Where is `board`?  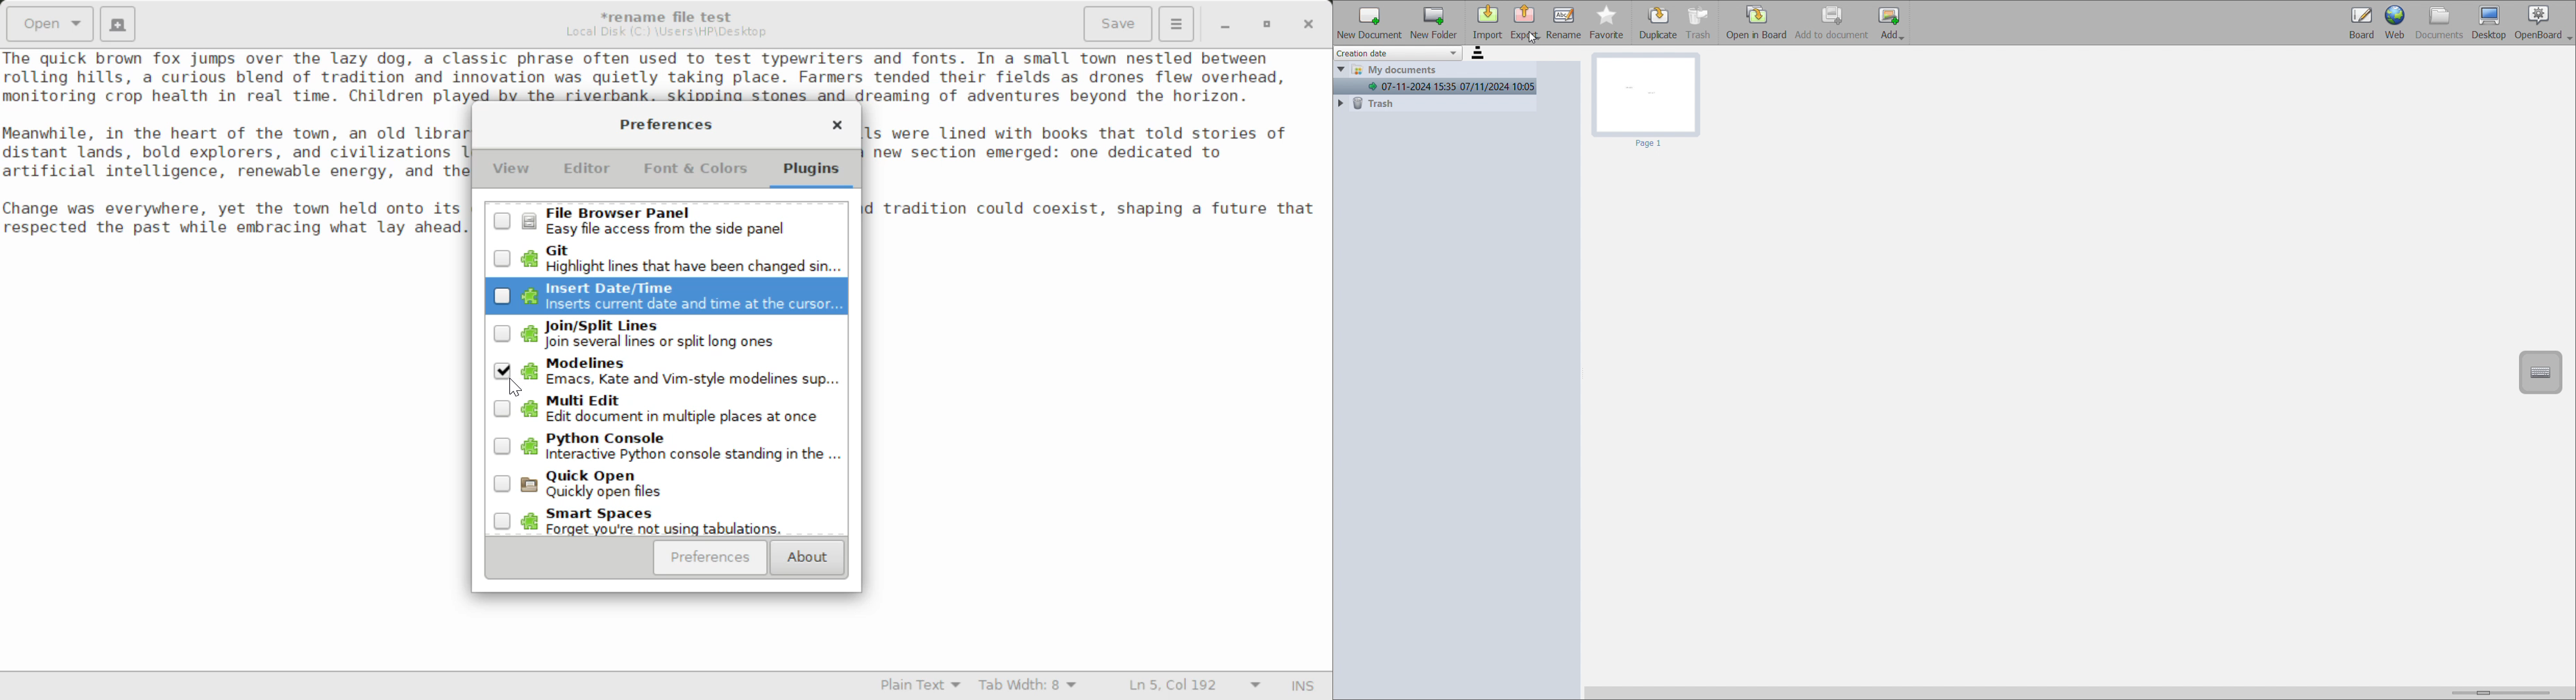
board is located at coordinates (2360, 23).